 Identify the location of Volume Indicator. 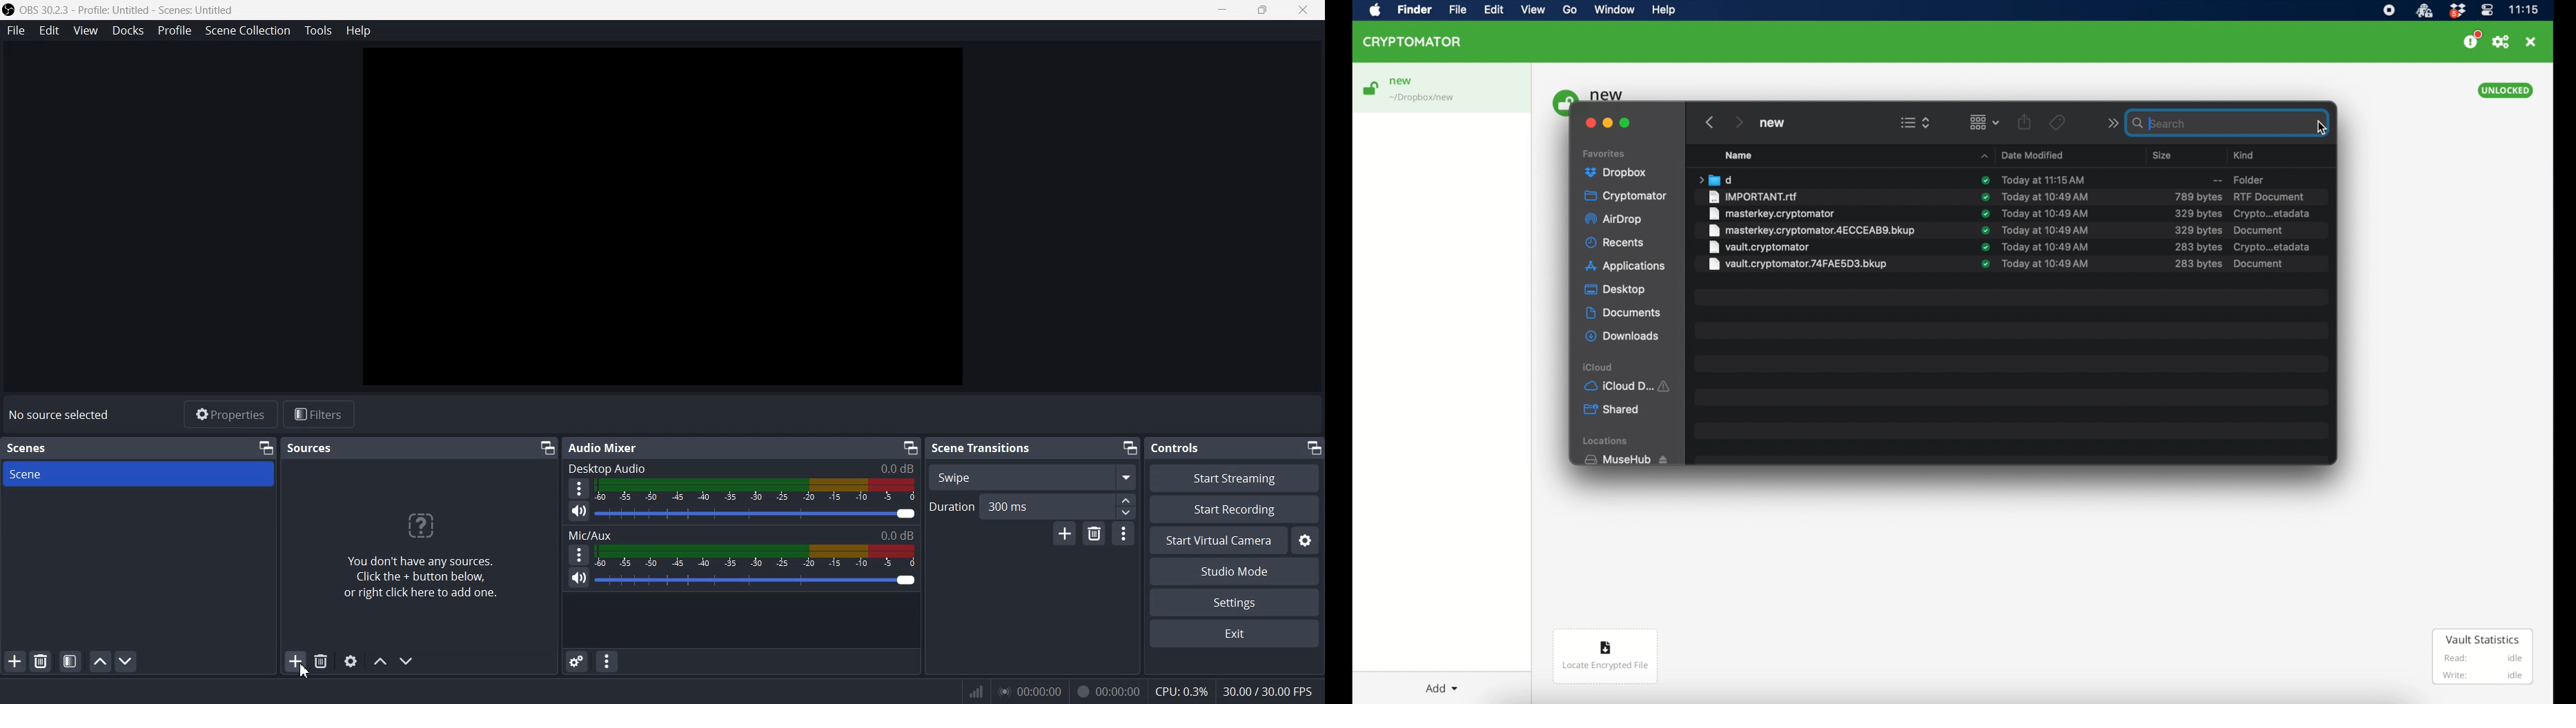
(756, 557).